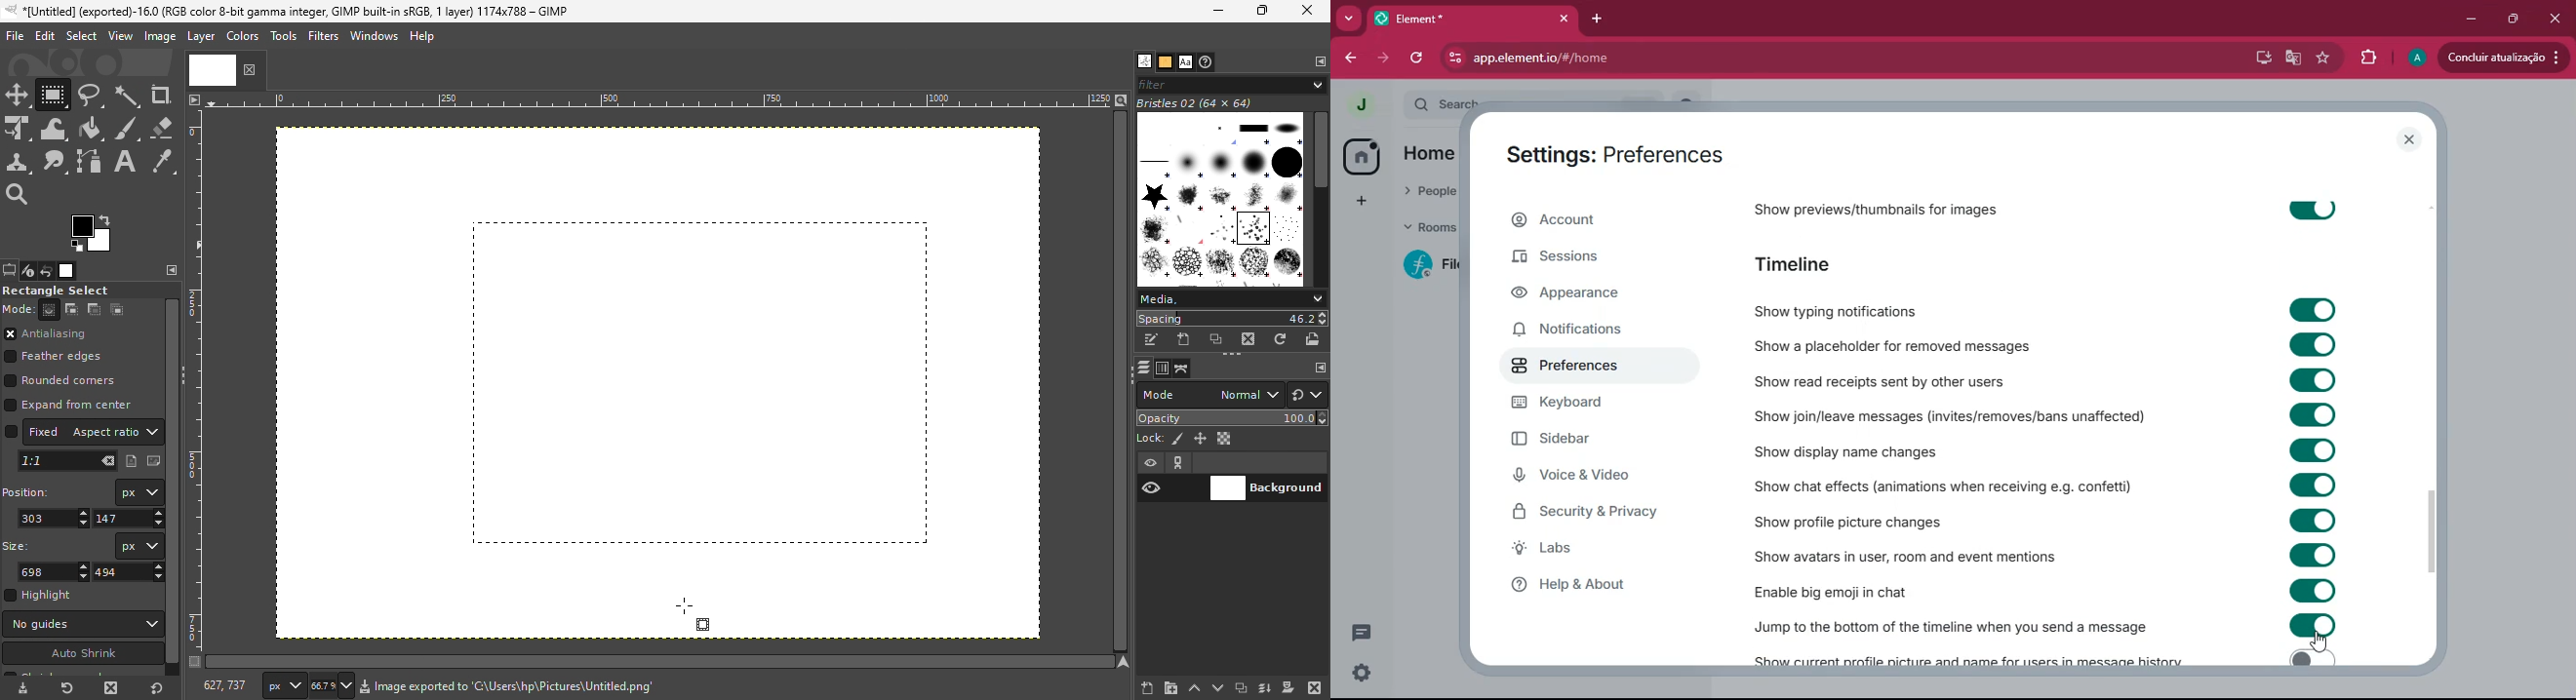  I want to click on toggle on , so click(2316, 555).